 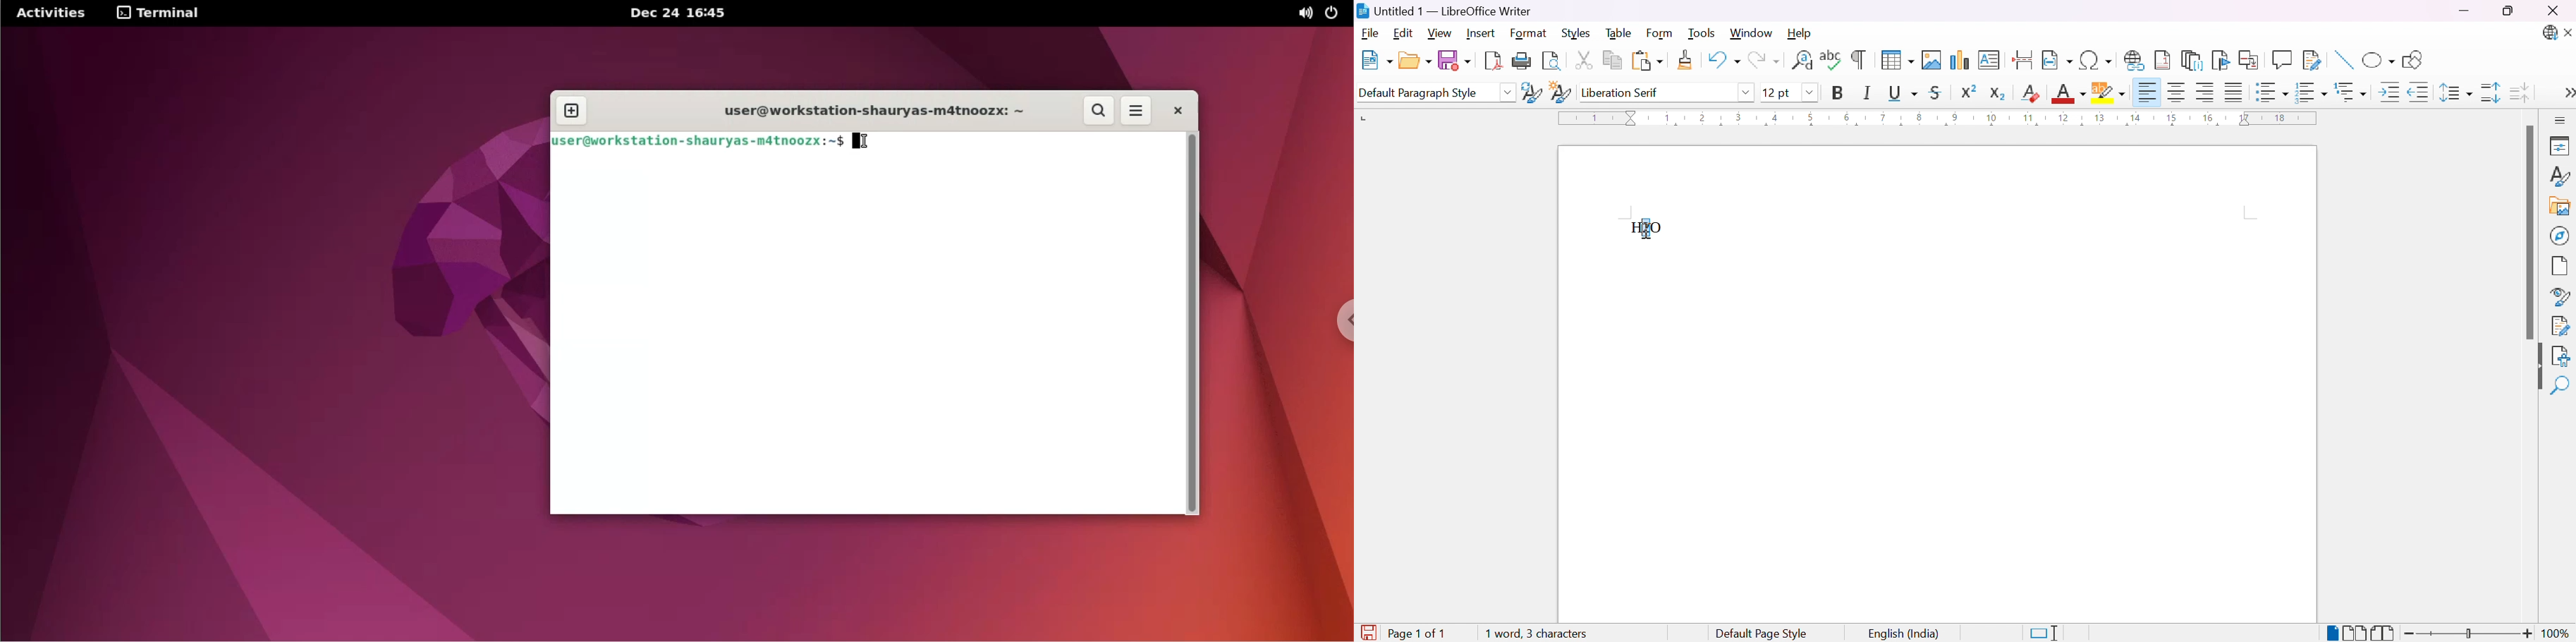 What do you see at coordinates (1763, 63) in the screenshot?
I see `Redo` at bounding box center [1763, 63].